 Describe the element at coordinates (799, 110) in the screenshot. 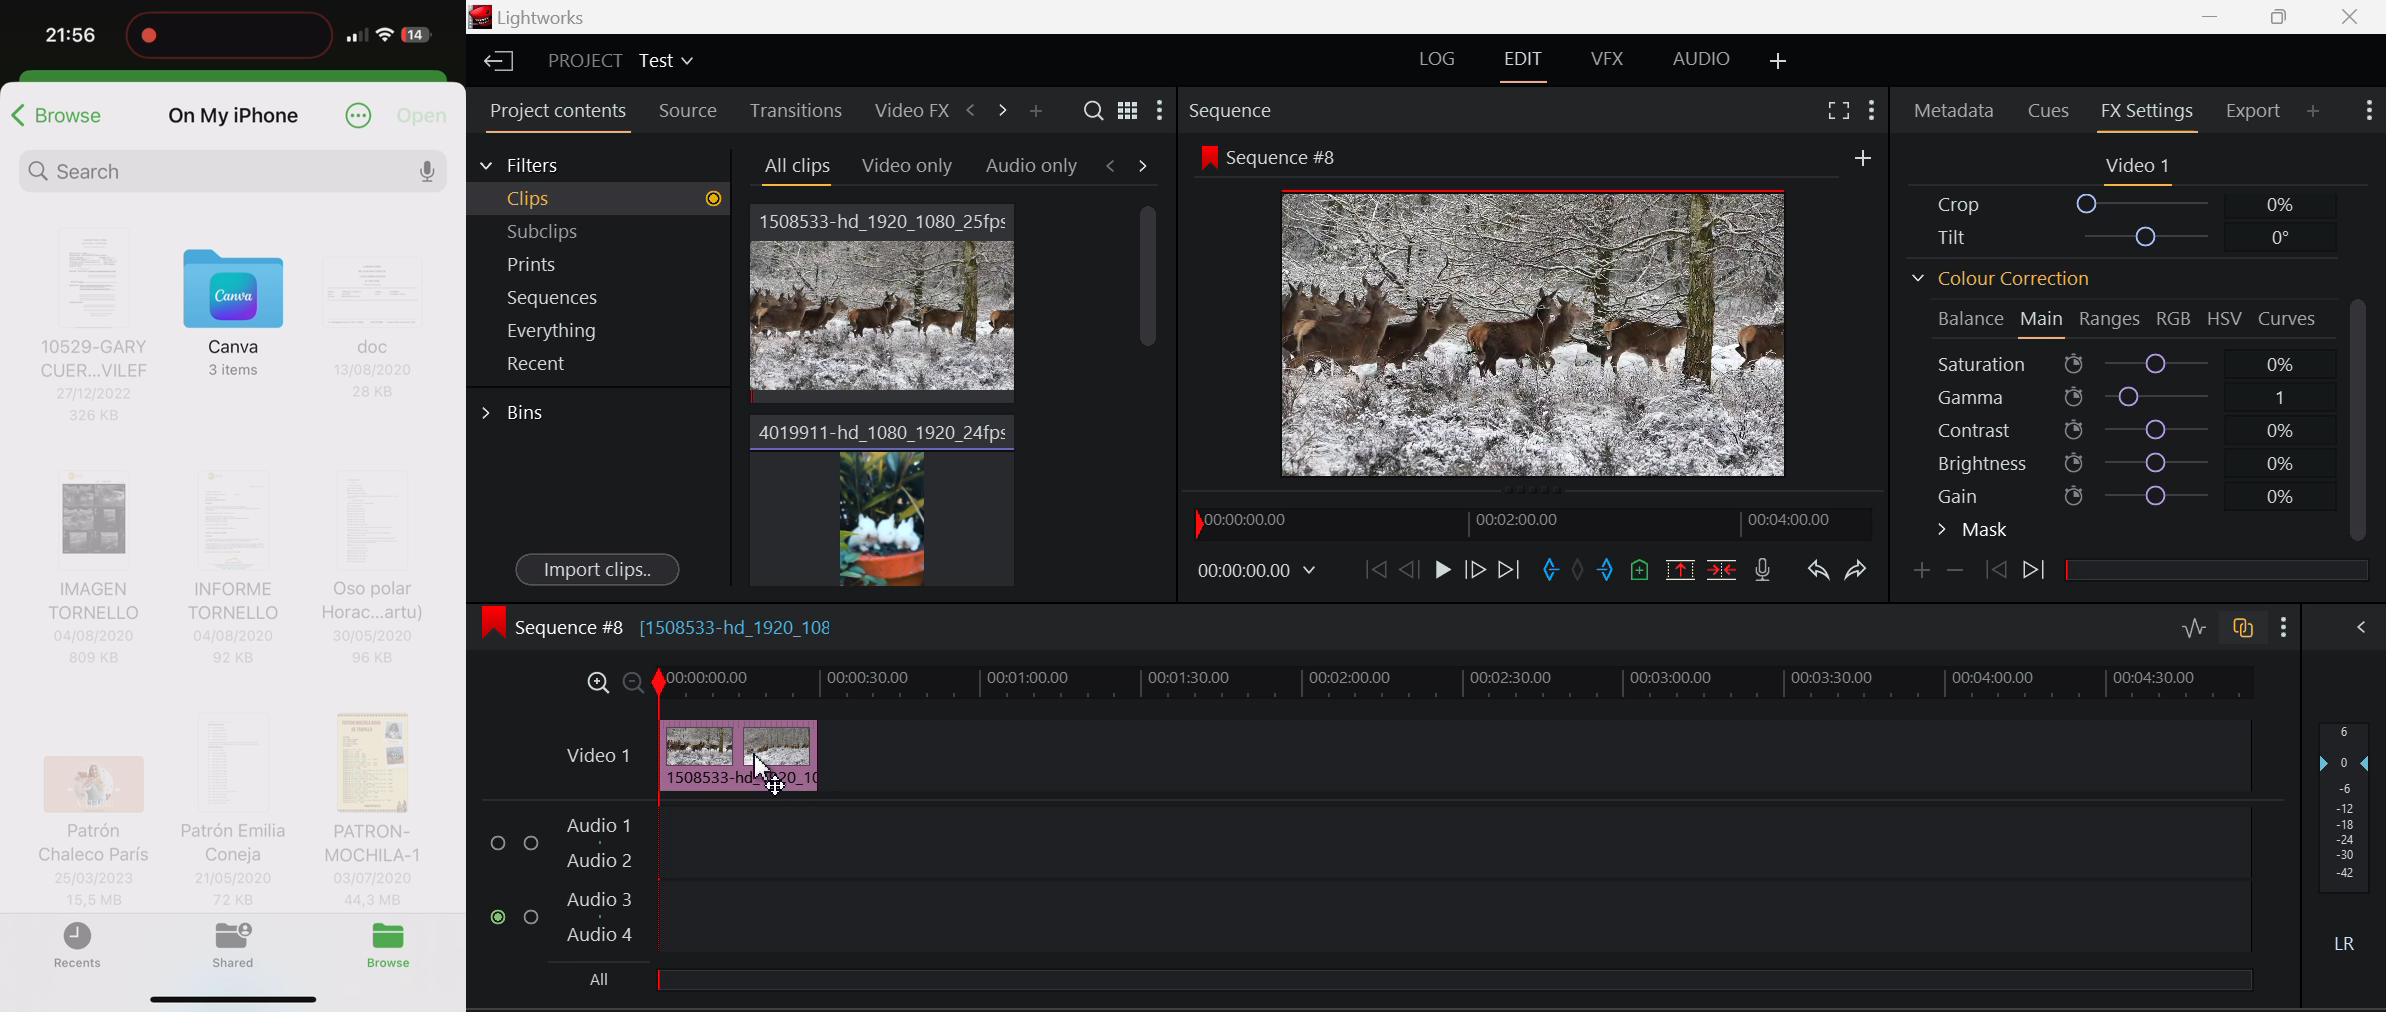

I see `Transitions Tab` at that location.